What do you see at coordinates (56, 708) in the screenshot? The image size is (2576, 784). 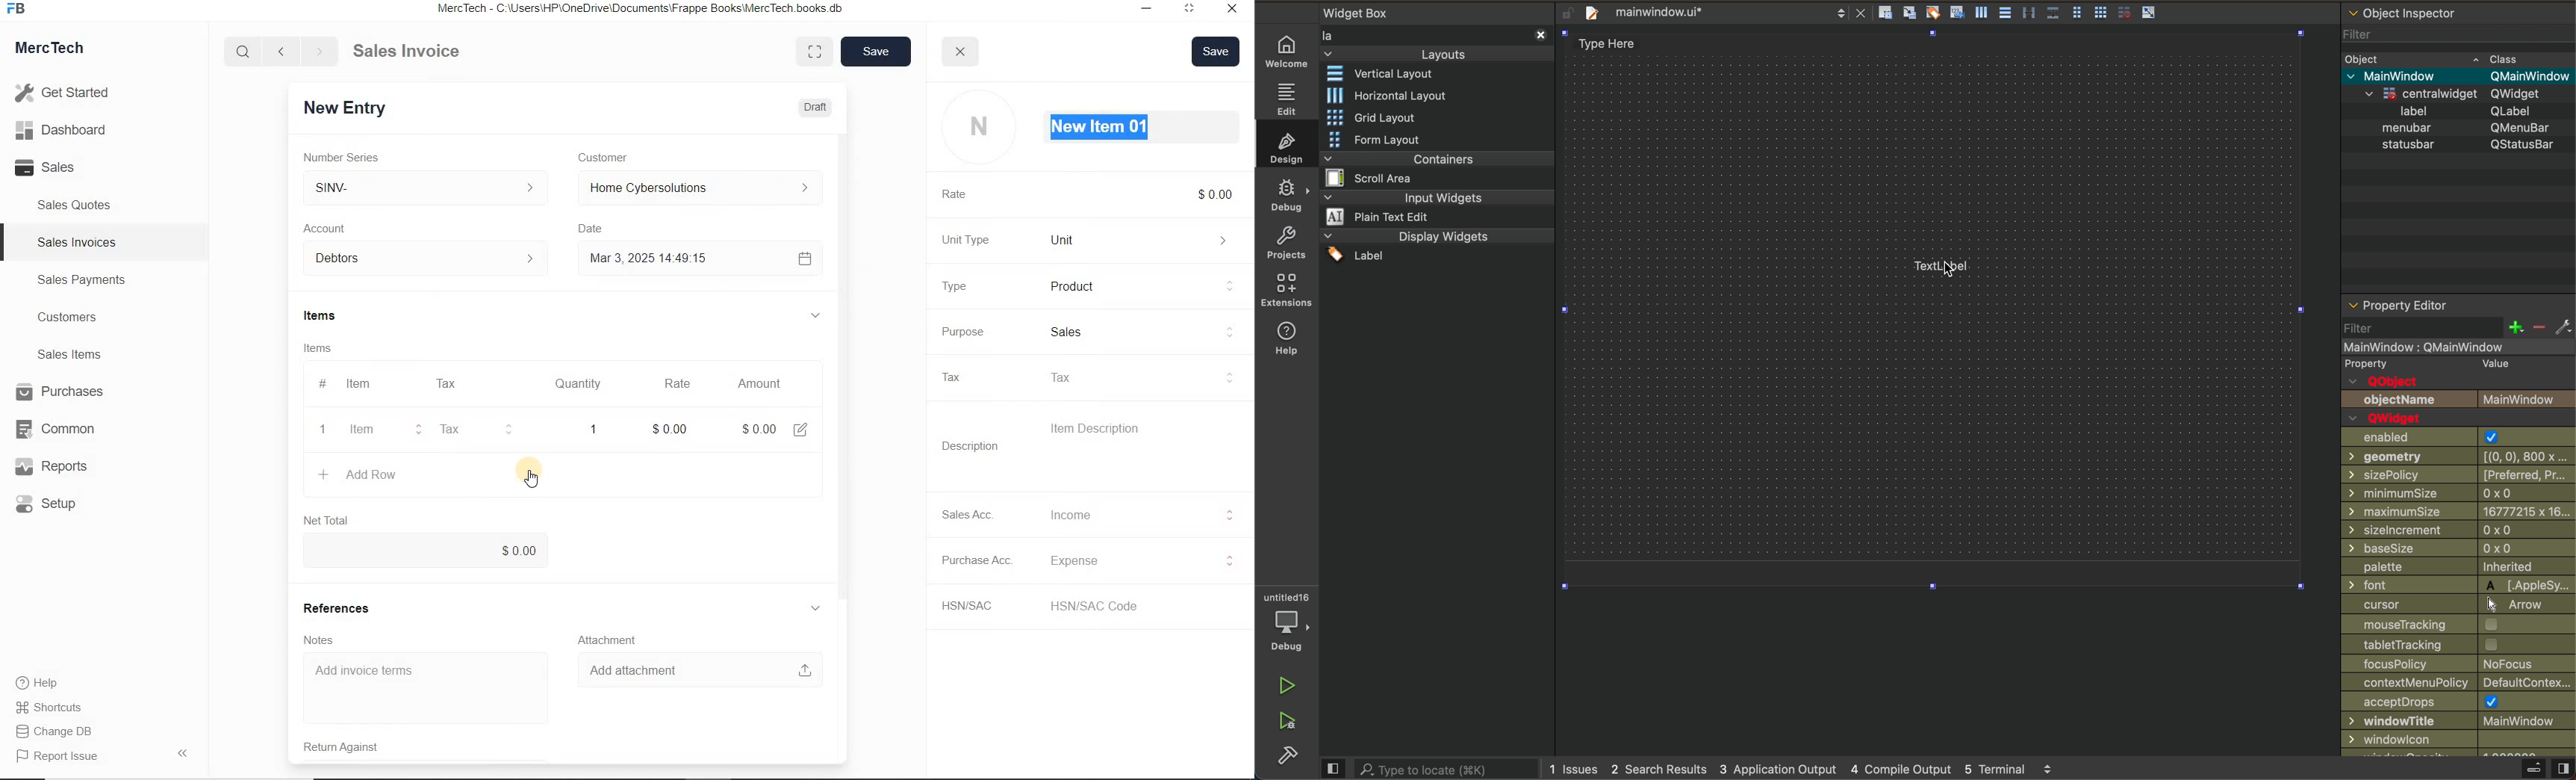 I see `Shortcuts` at bounding box center [56, 708].